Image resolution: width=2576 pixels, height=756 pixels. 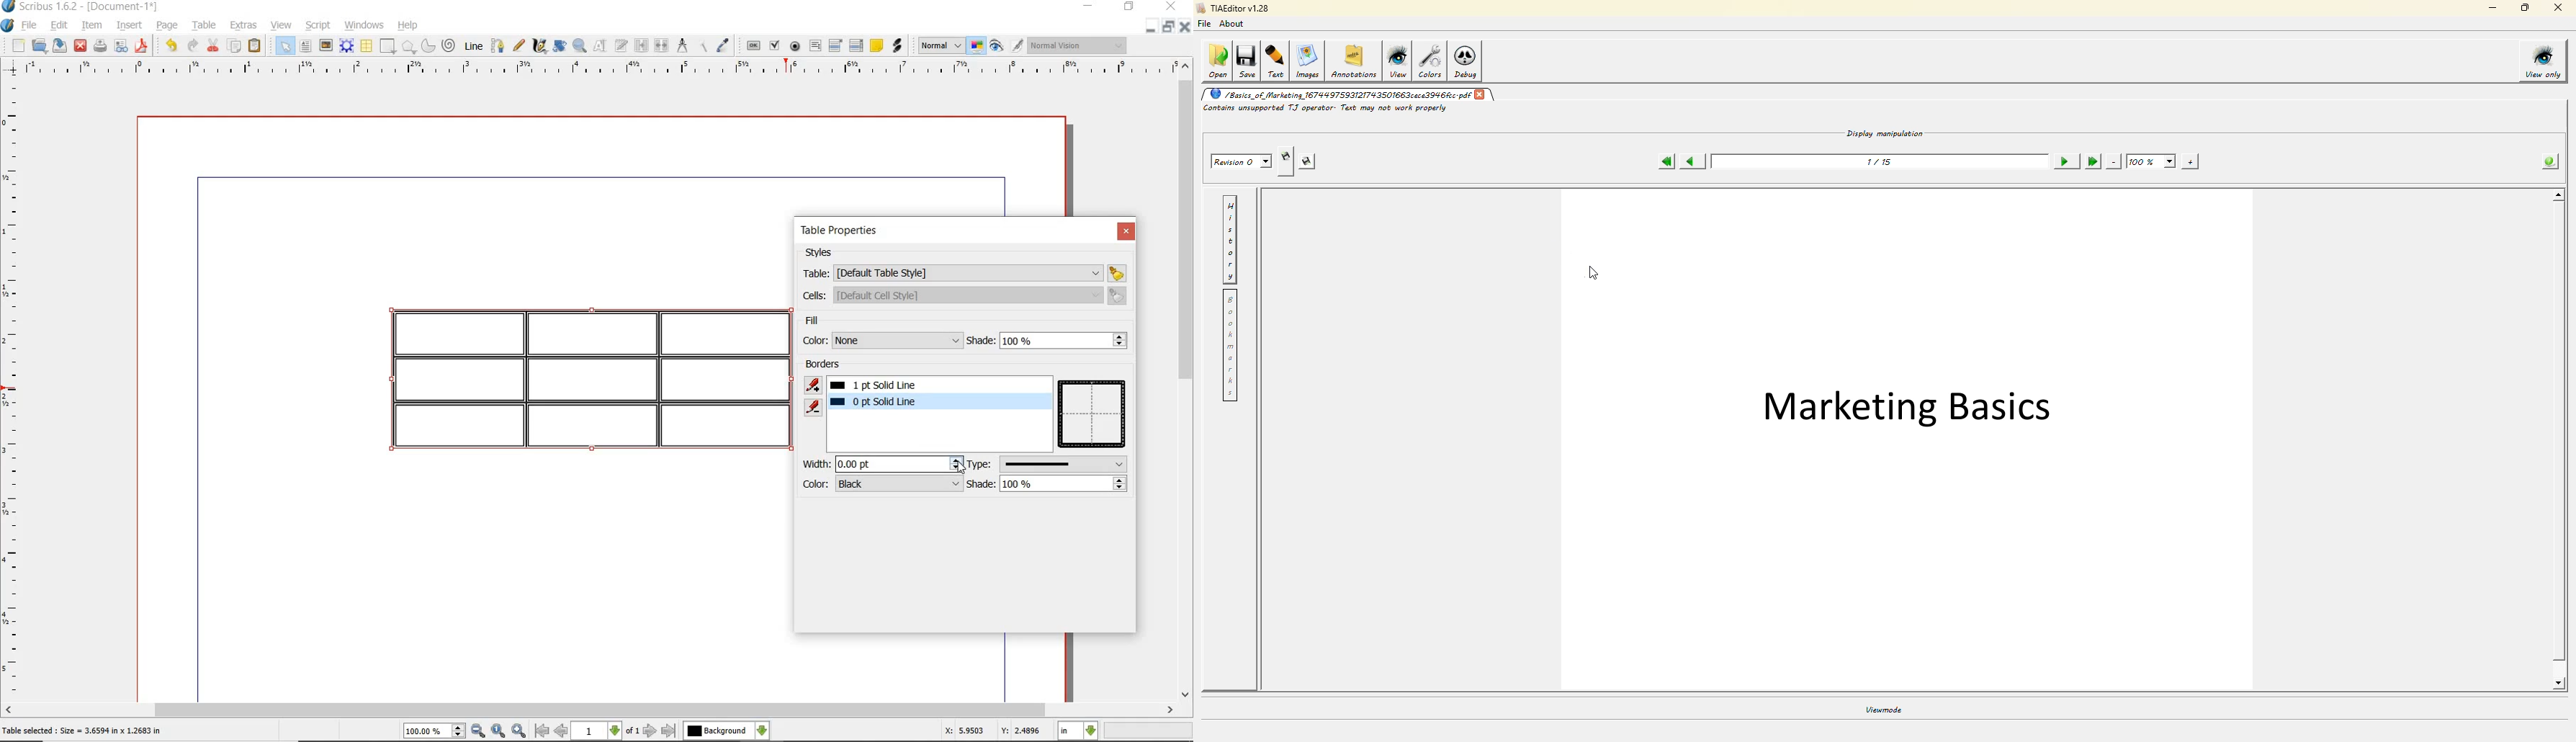 I want to click on edit text with story editor, so click(x=621, y=45).